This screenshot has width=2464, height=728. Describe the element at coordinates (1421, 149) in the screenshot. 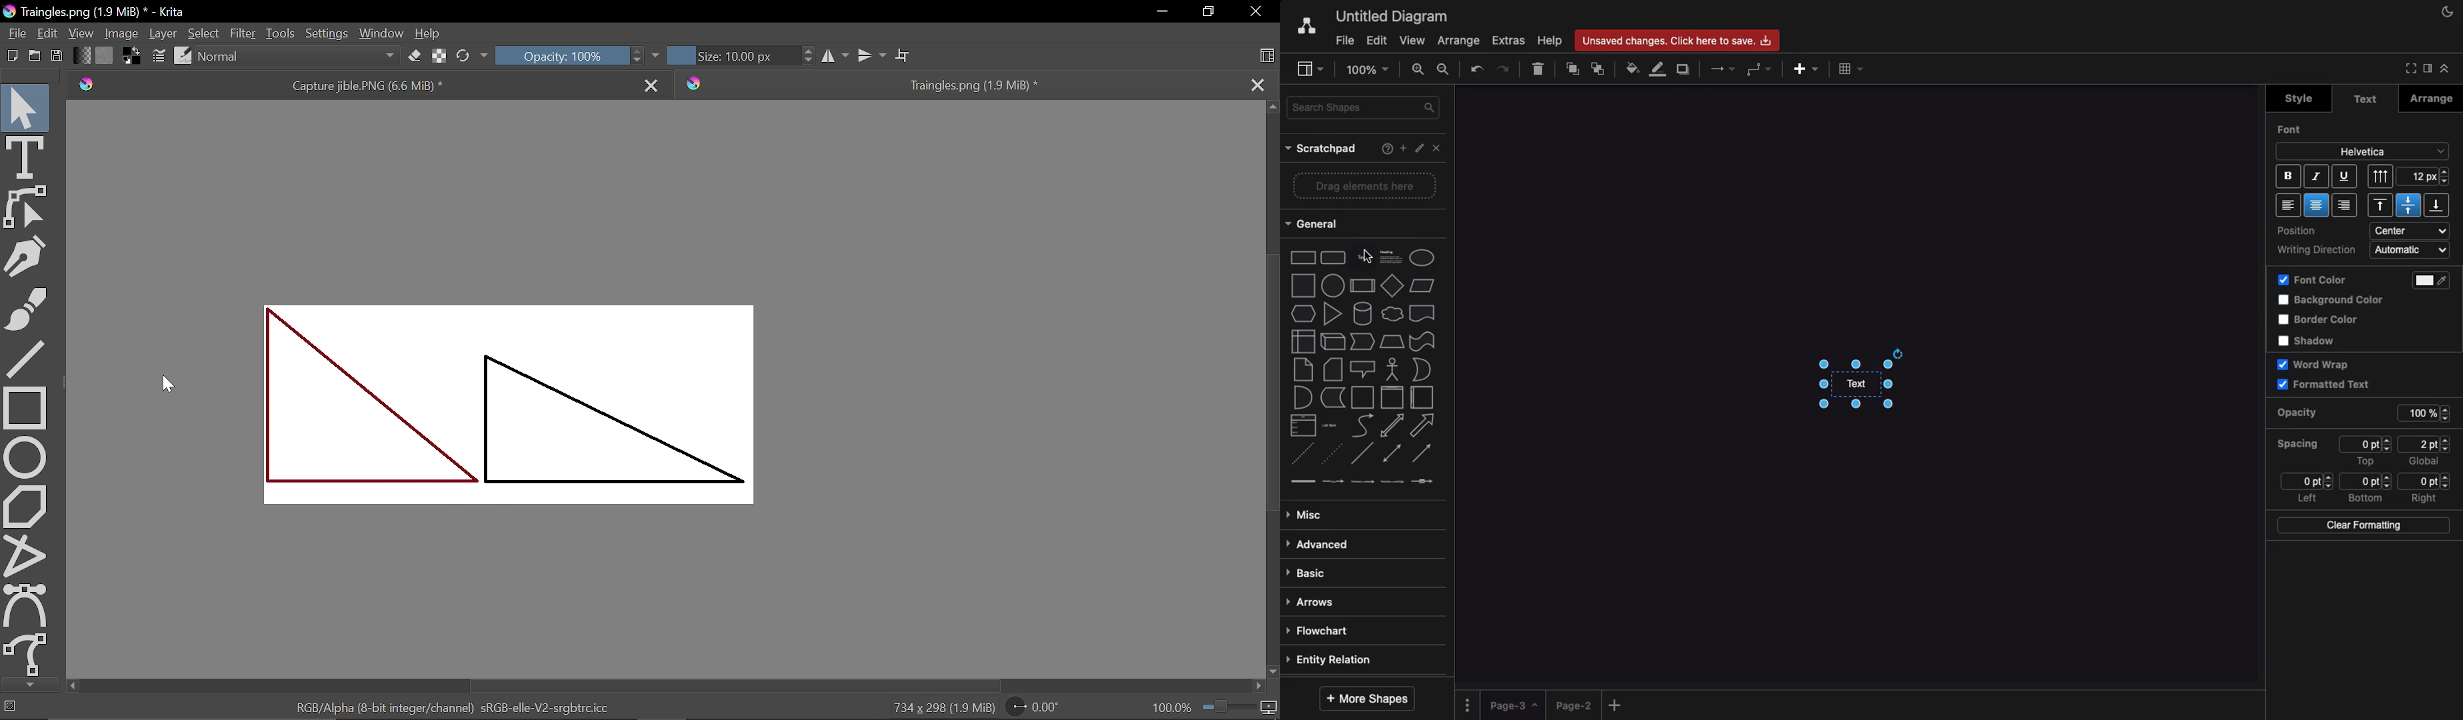

I see `Edit` at that location.